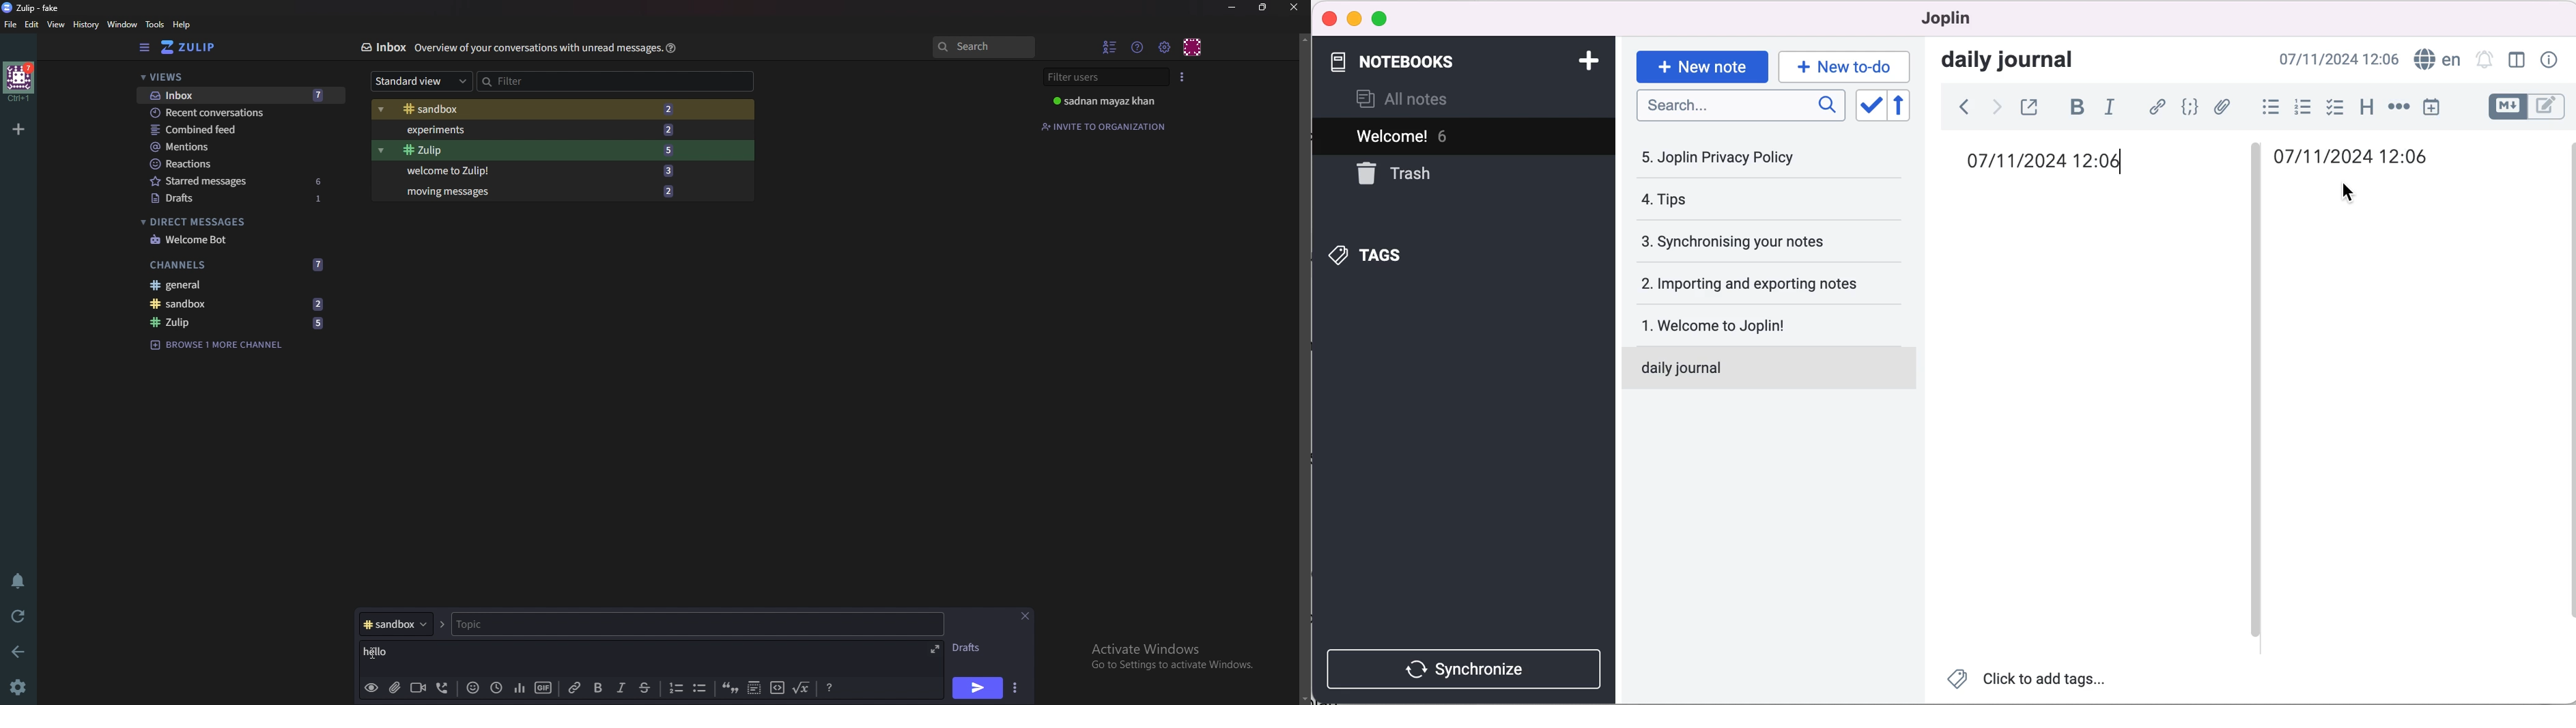 This screenshot has height=728, width=2576. What do you see at coordinates (521, 688) in the screenshot?
I see `poll` at bounding box center [521, 688].